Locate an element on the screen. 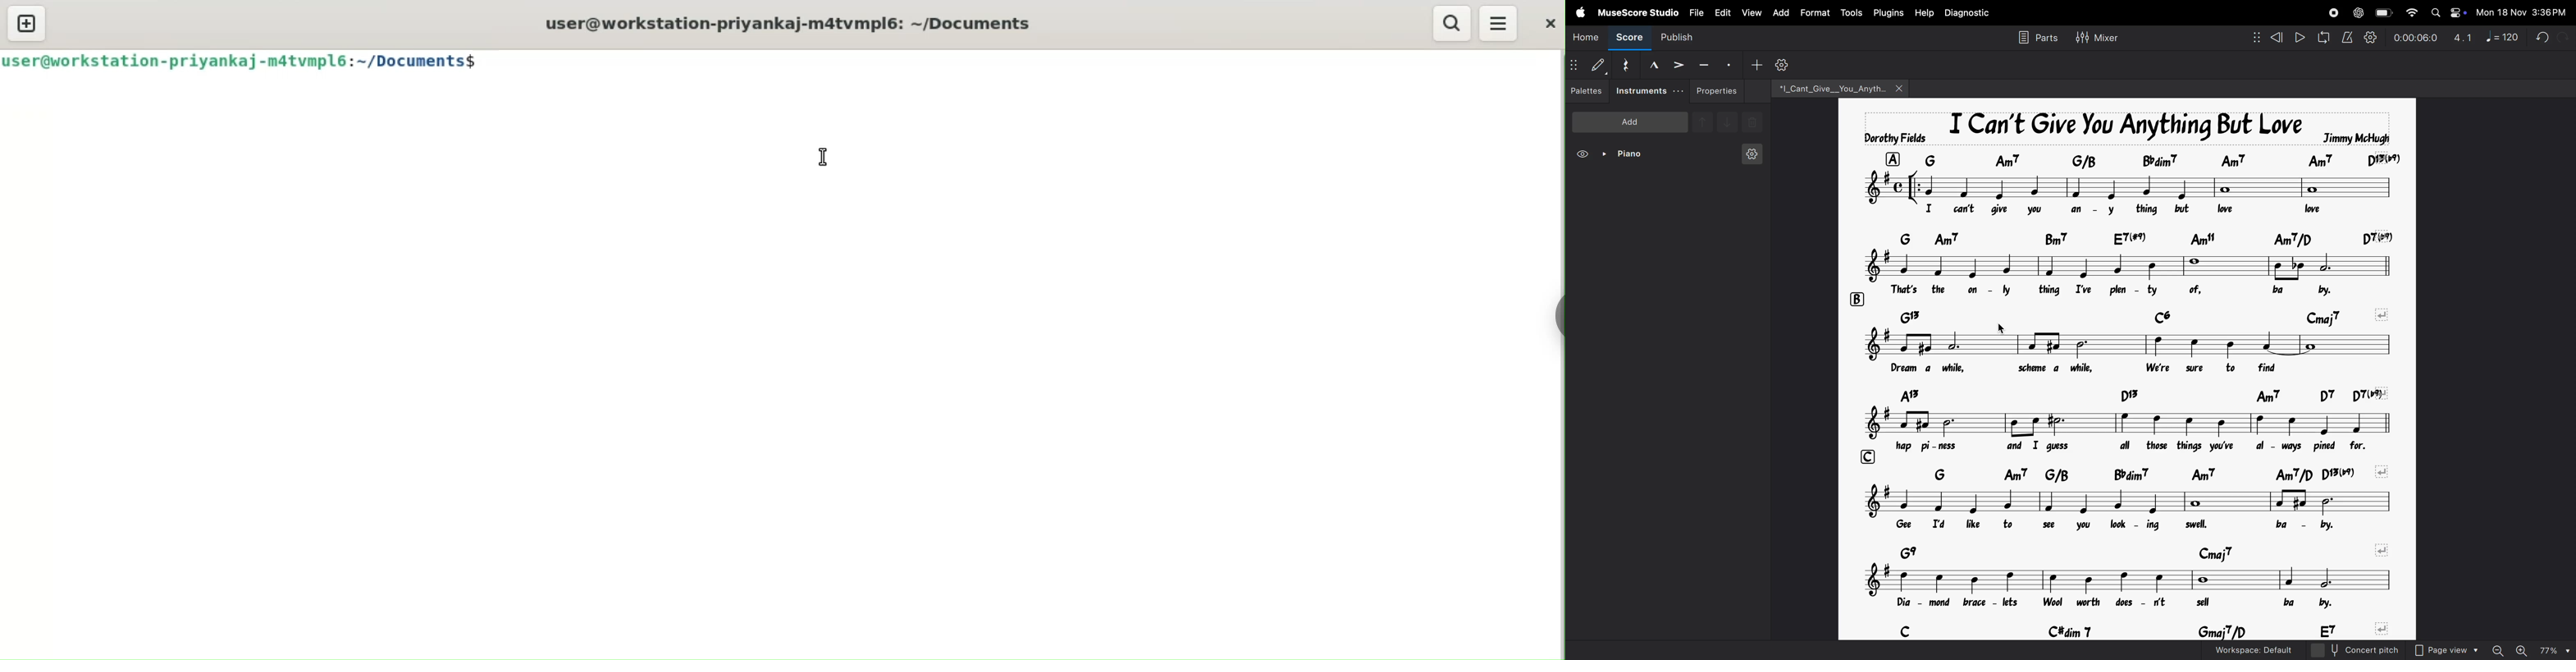 The image size is (2576, 672). file name is located at coordinates (1835, 87).